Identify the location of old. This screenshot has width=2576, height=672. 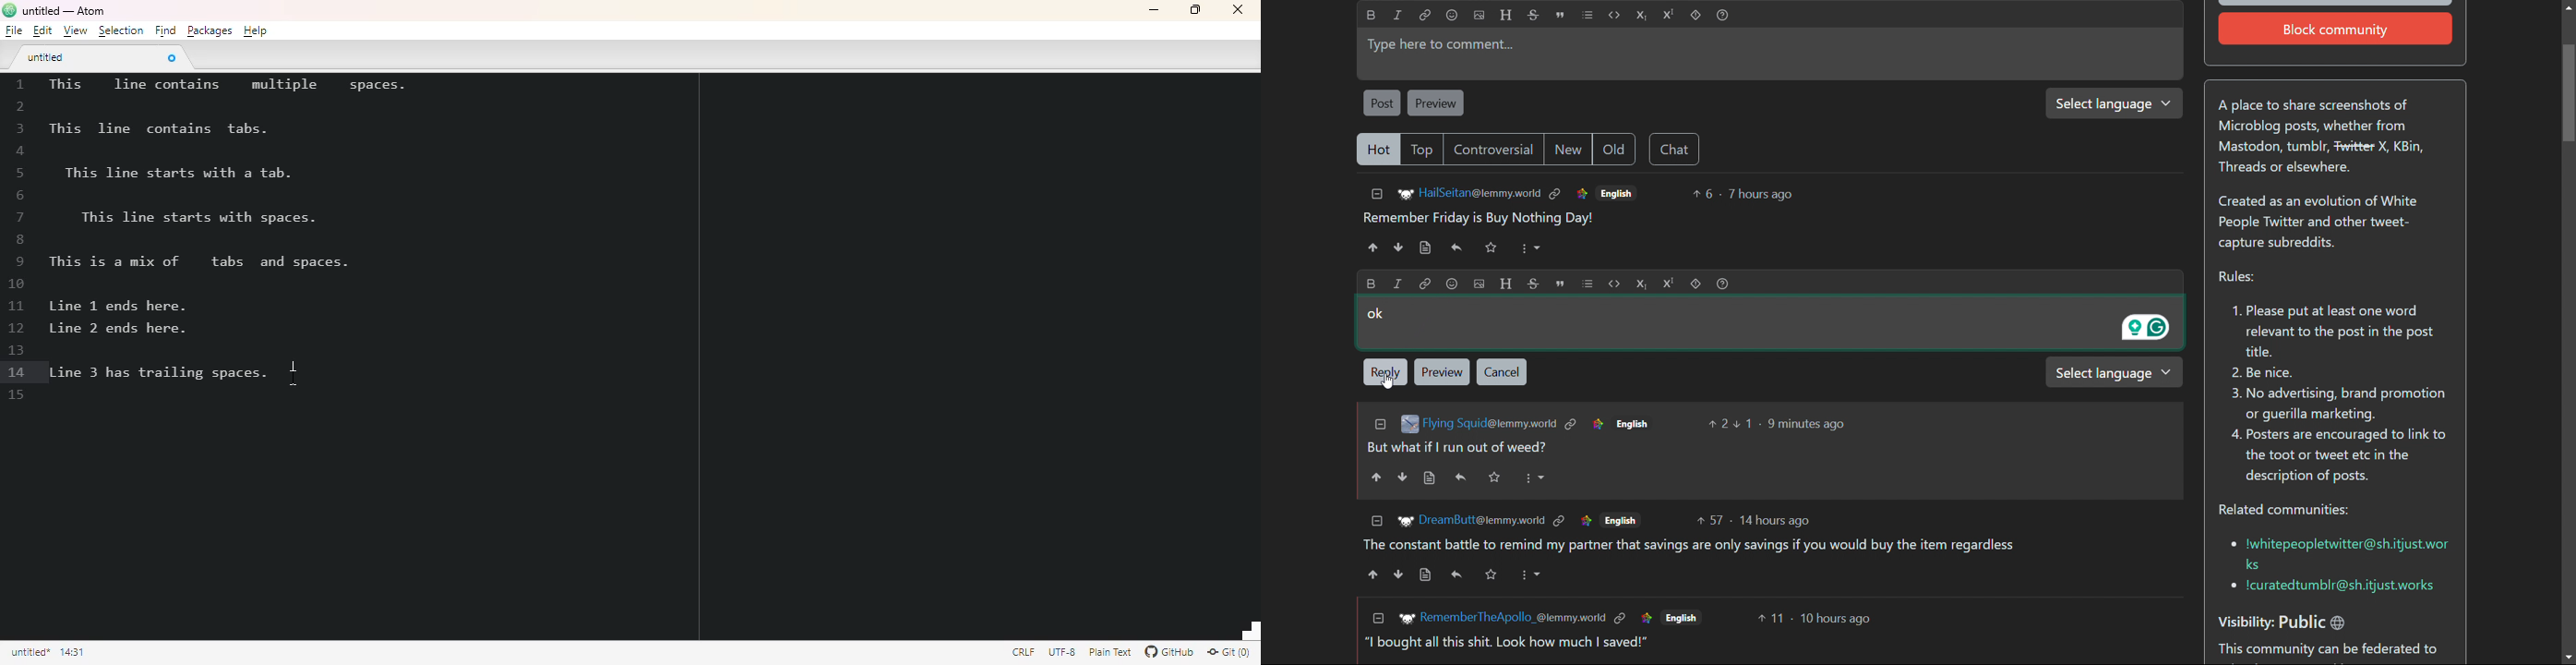
(1614, 149).